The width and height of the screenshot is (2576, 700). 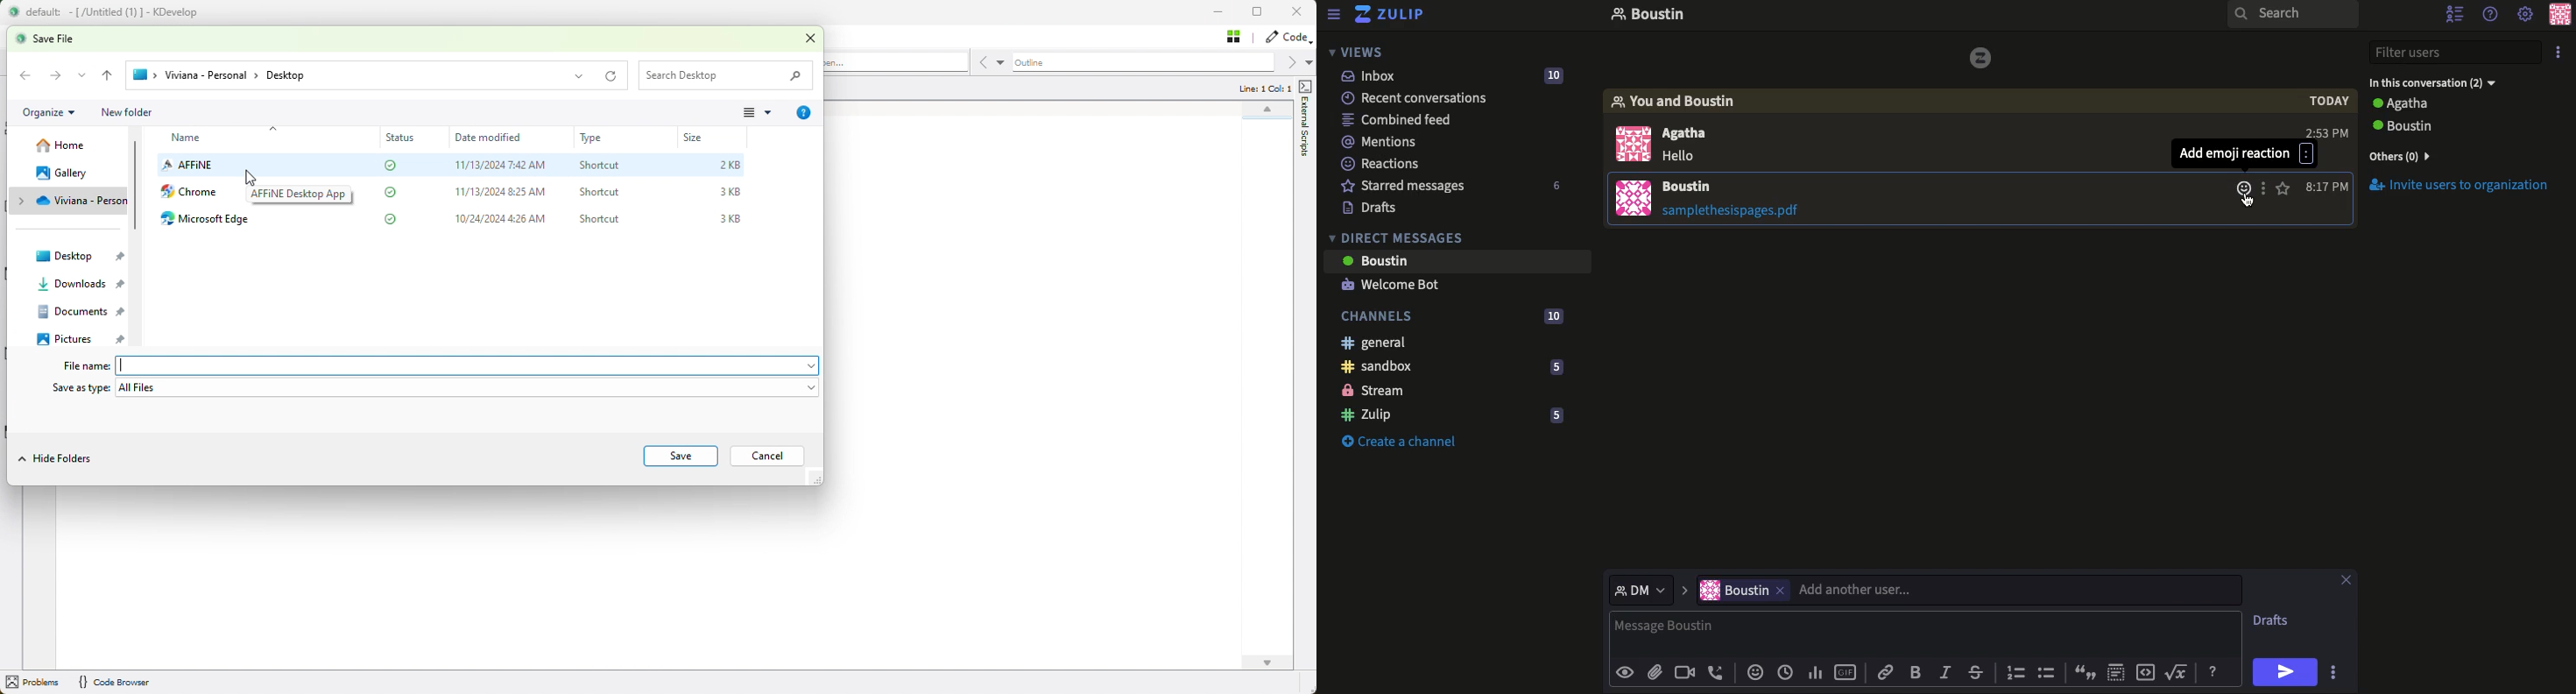 What do you see at coordinates (72, 200) in the screenshot?
I see `save location` at bounding box center [72, 200].